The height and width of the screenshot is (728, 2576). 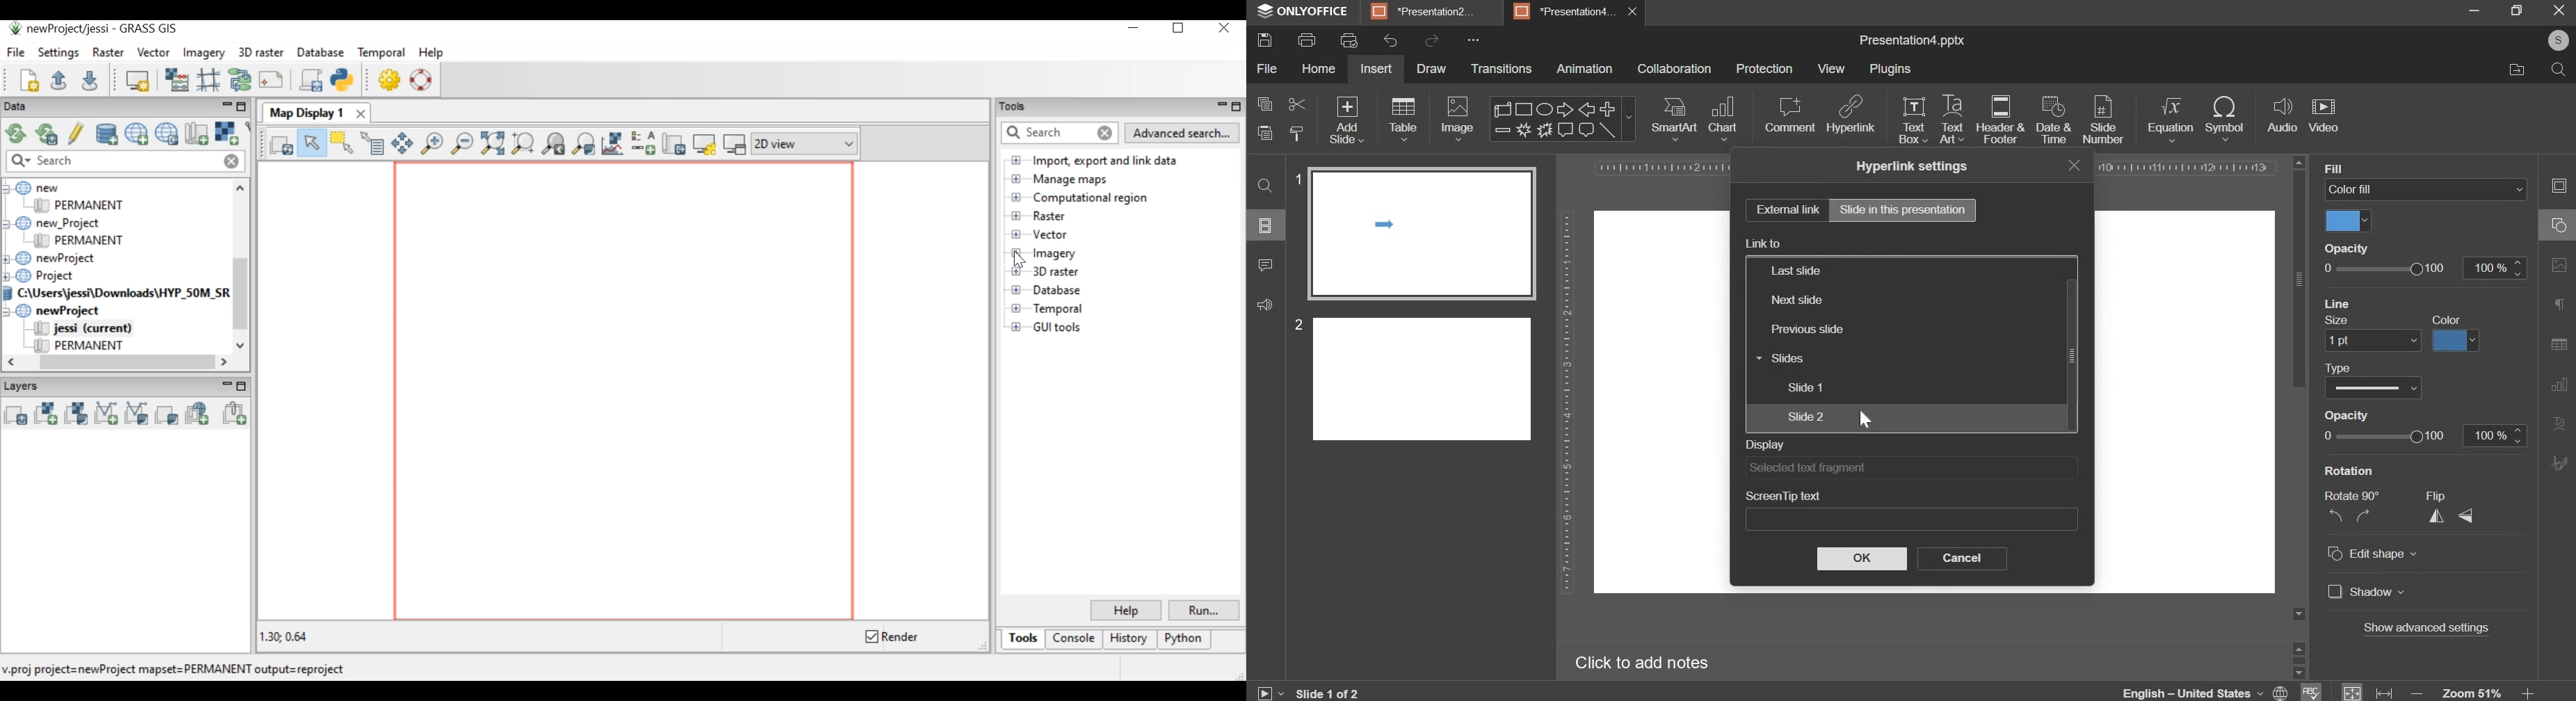 What do you see at coordinates (2426, 267) in the screenshot?
I see `opacity` at bounding box center [2426, 267].